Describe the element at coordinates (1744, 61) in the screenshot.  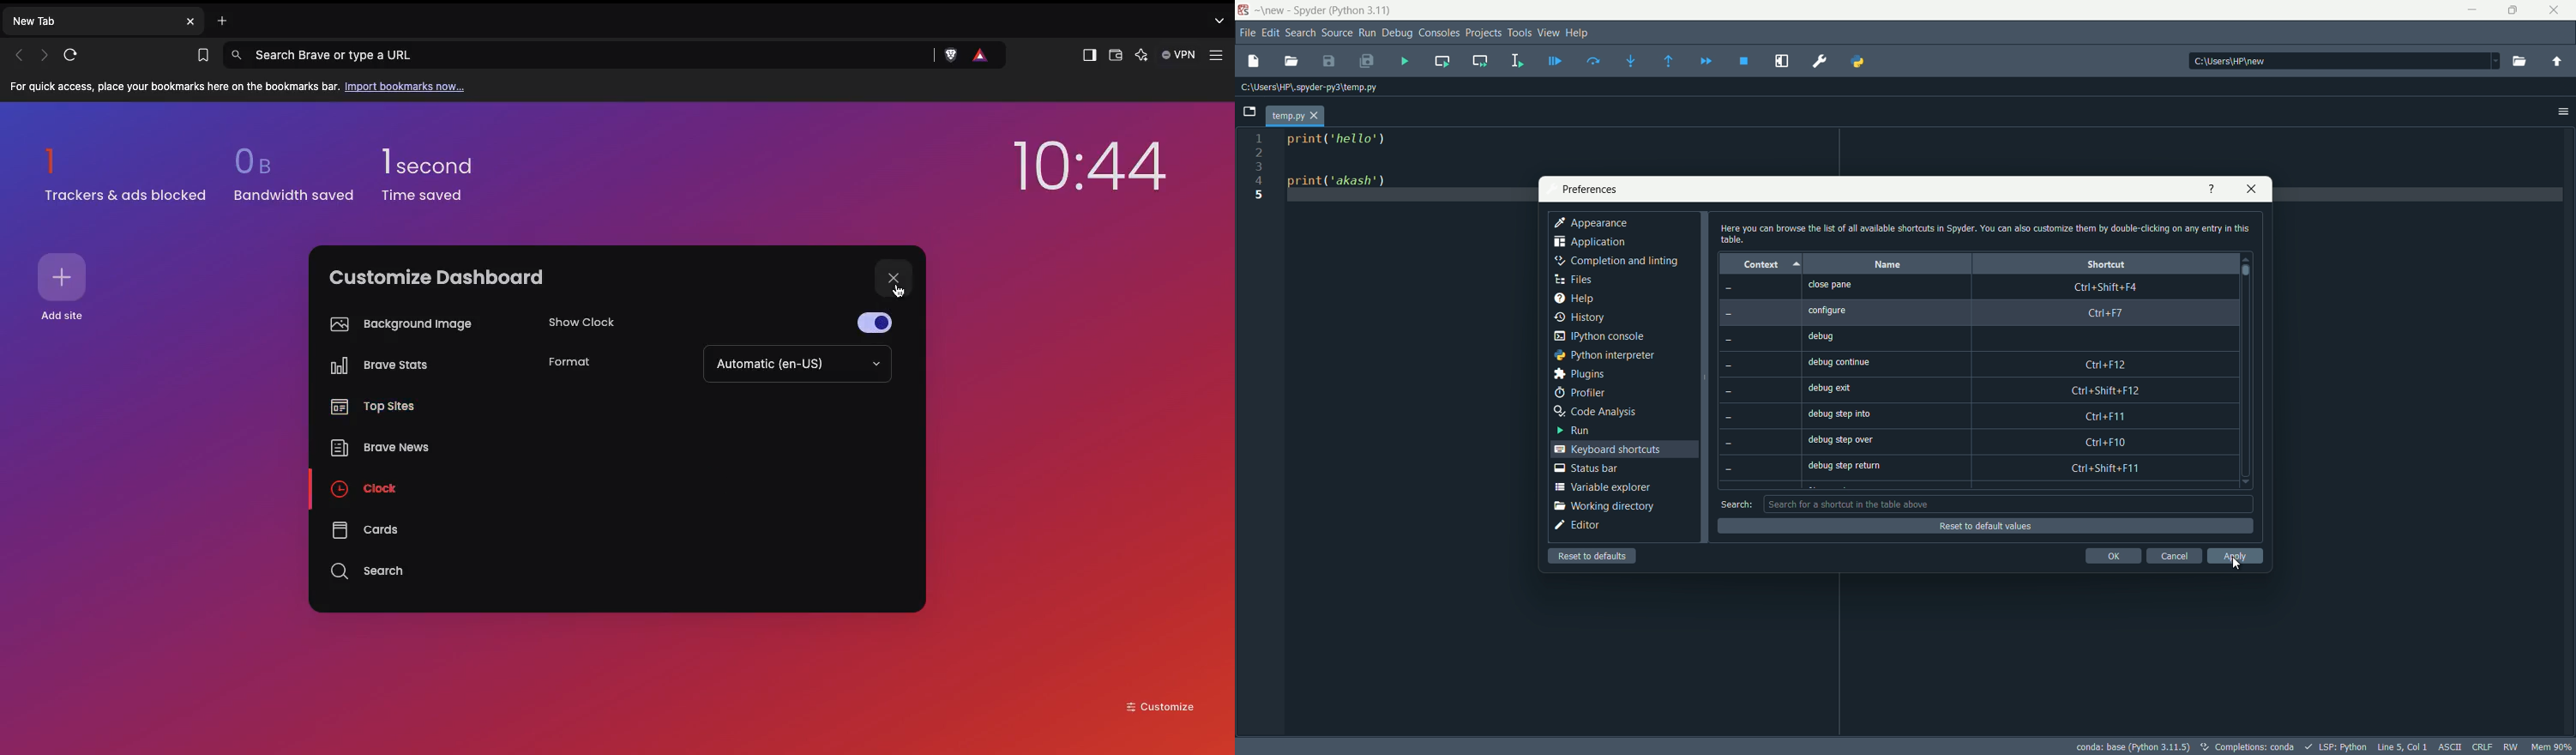
I see `stop debugging` at that location.